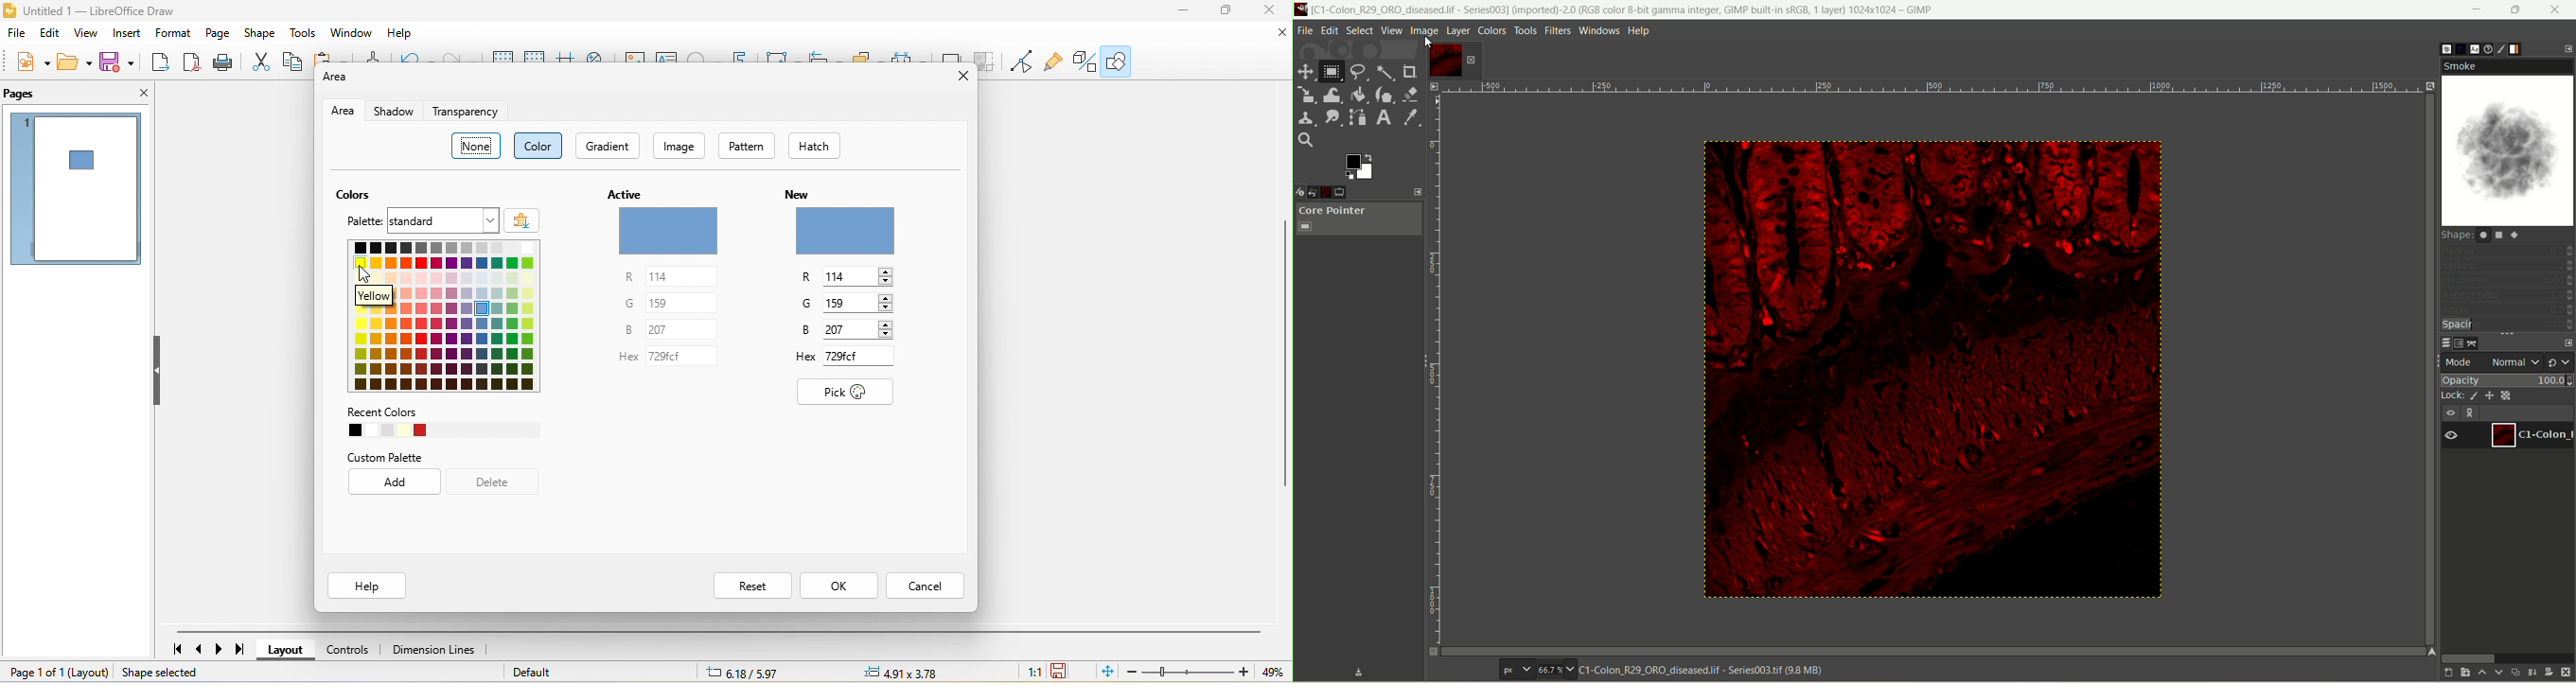  I want to click on radius, so click(2506, 253).